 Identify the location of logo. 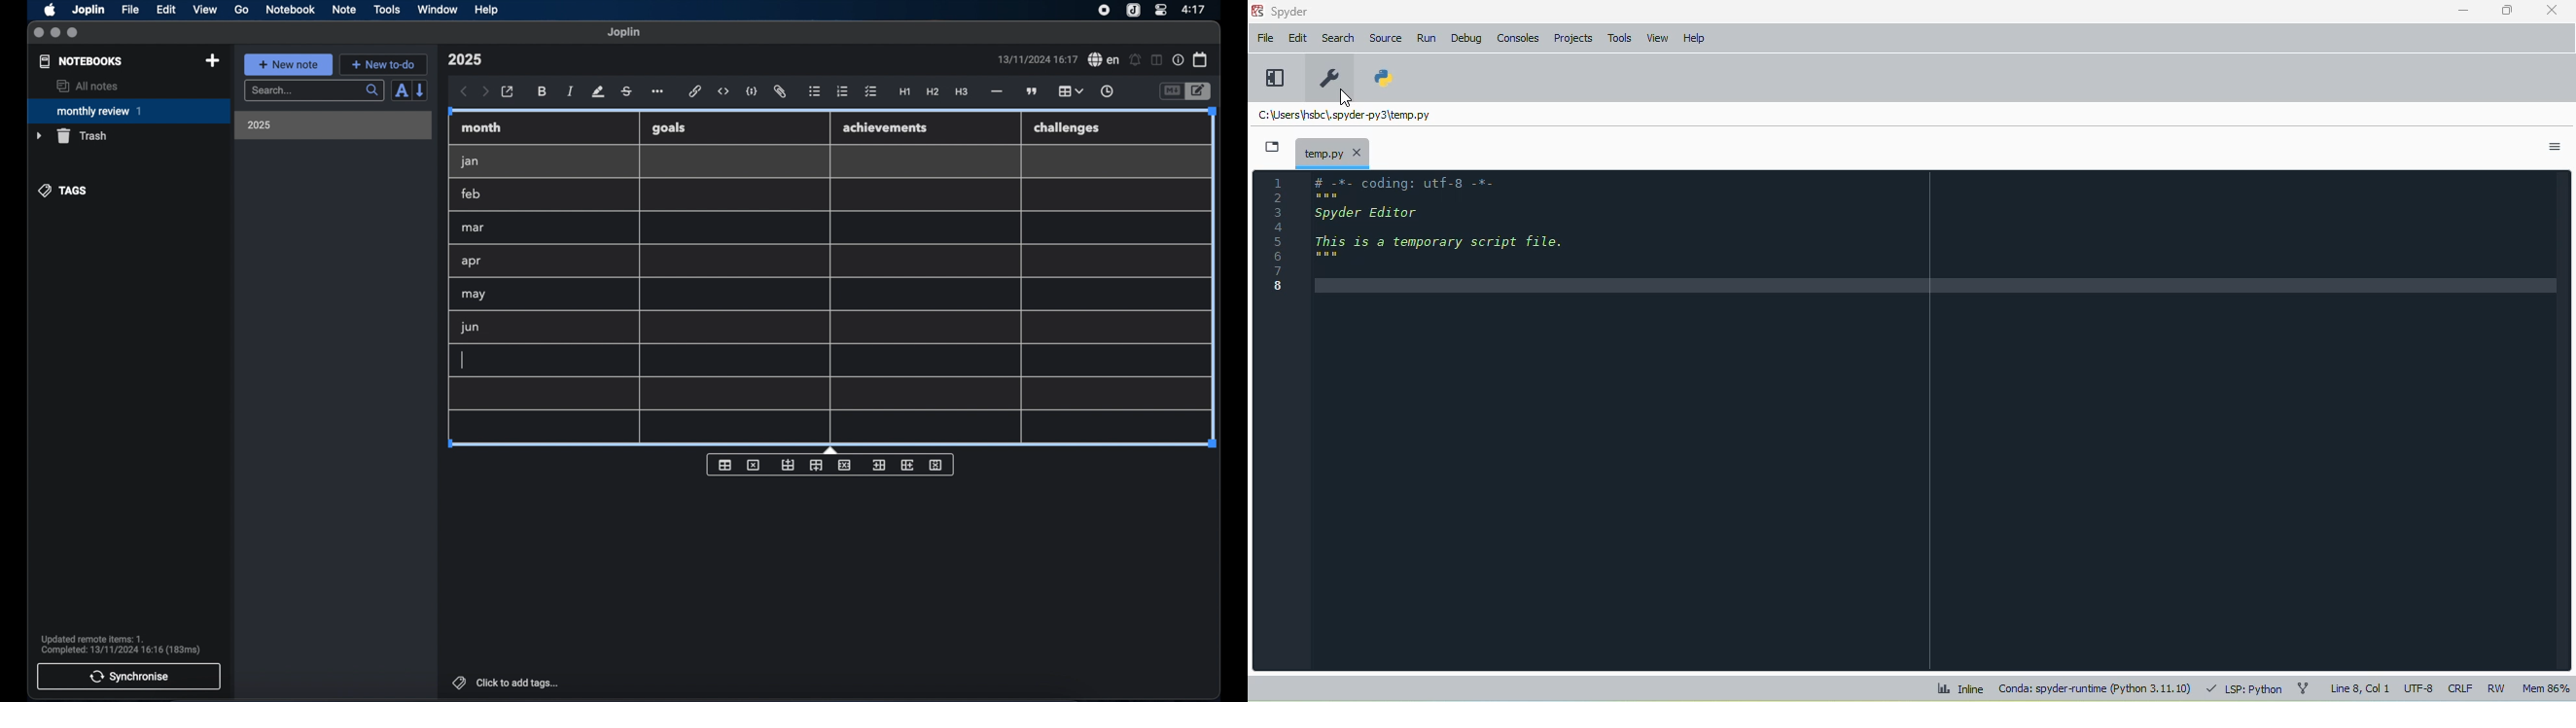
(1256, 11).